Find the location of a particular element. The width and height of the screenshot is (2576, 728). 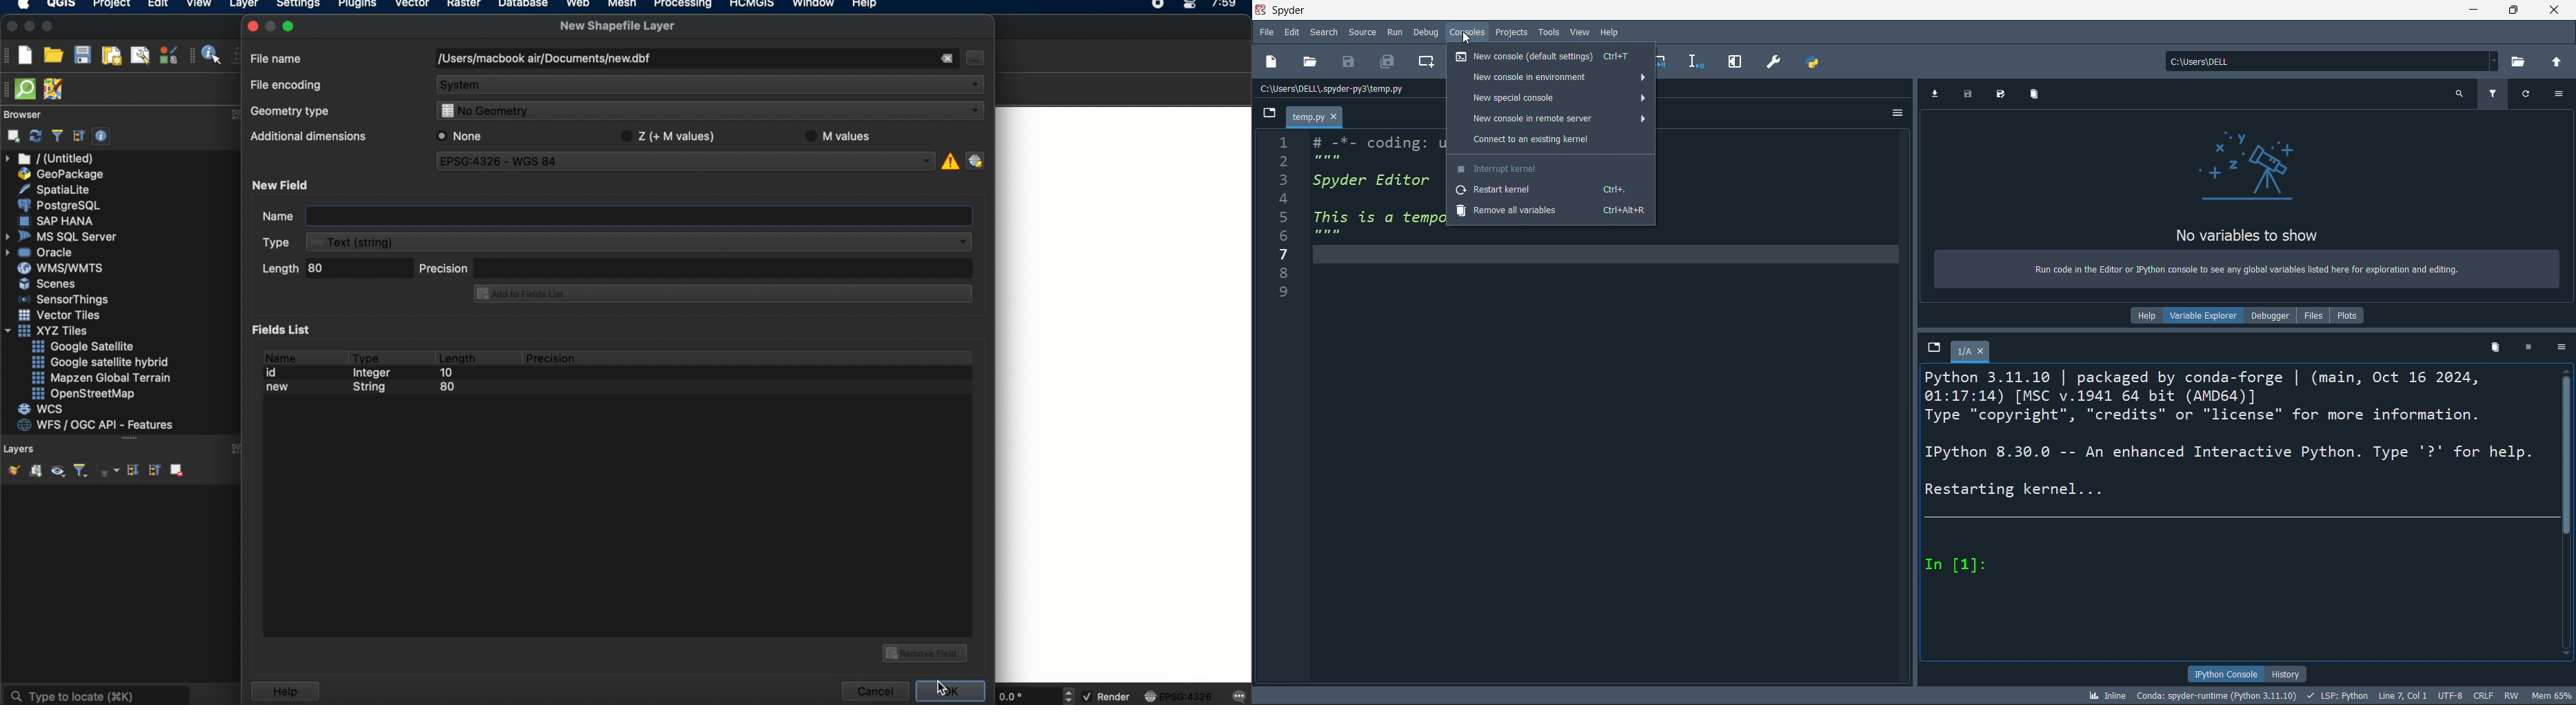

file name is located at coordinates (277, 57).